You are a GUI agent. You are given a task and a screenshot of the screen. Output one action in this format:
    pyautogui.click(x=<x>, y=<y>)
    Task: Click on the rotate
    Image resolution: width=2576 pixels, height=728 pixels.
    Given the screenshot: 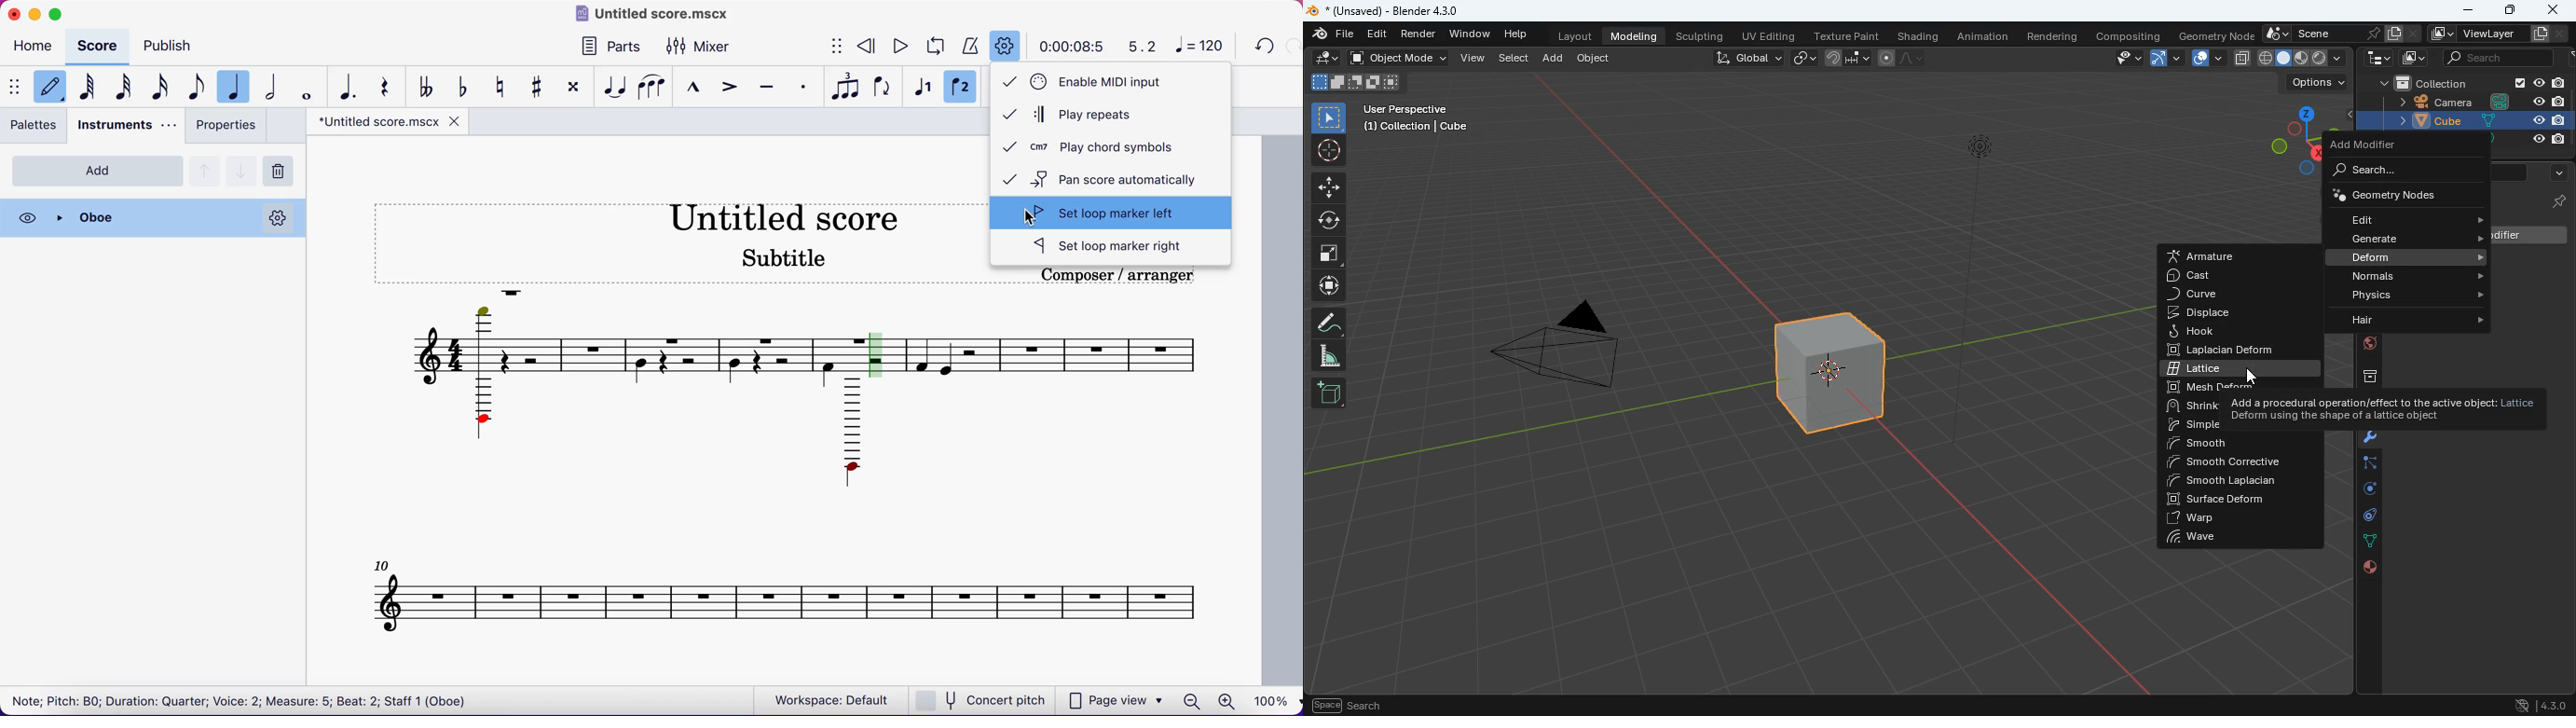 What is the action you would take?
    pyautogui.click(x=1329, y=220)
    